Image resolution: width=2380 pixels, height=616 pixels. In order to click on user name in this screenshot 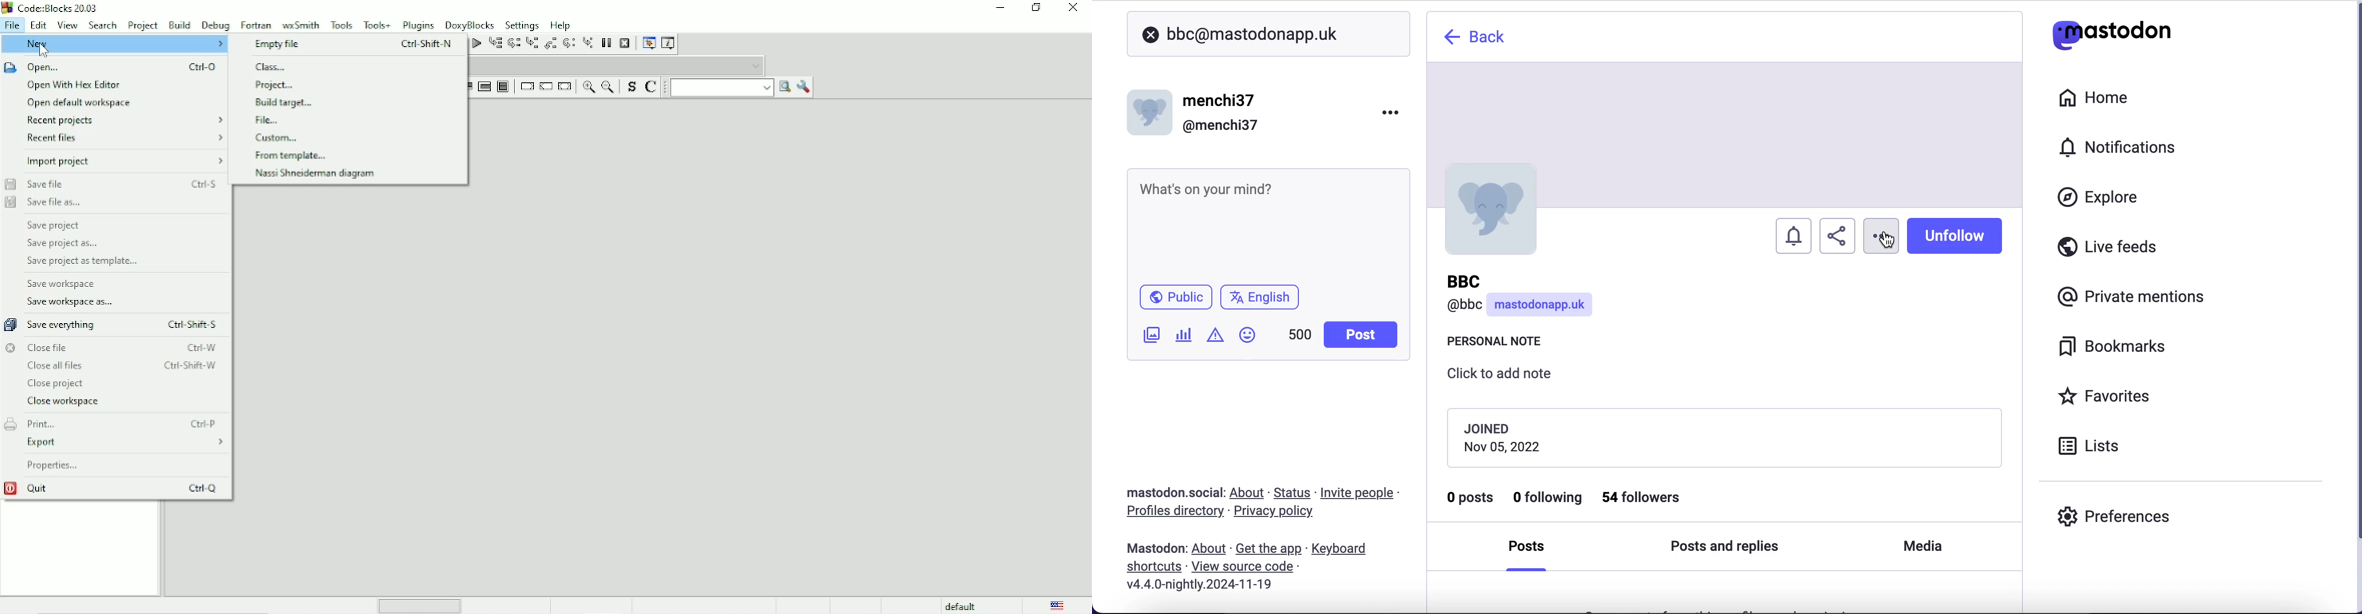, I will do `click(1195, 112)`.